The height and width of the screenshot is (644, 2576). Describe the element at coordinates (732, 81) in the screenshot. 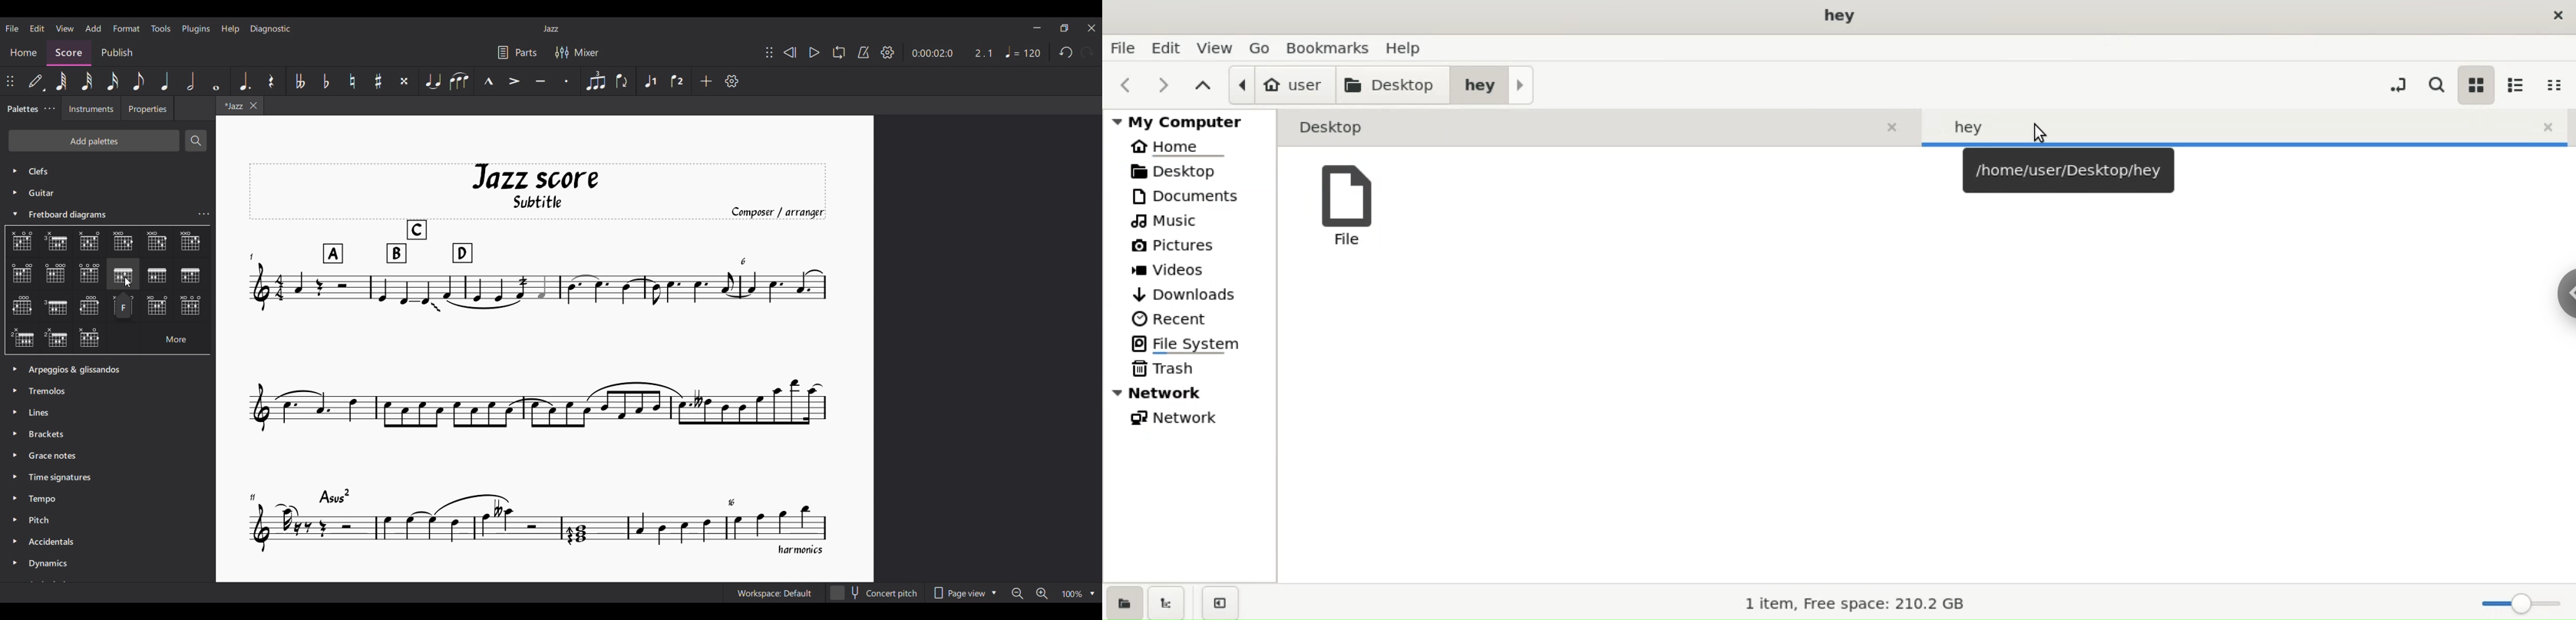

I see `Customize settings` at that location.